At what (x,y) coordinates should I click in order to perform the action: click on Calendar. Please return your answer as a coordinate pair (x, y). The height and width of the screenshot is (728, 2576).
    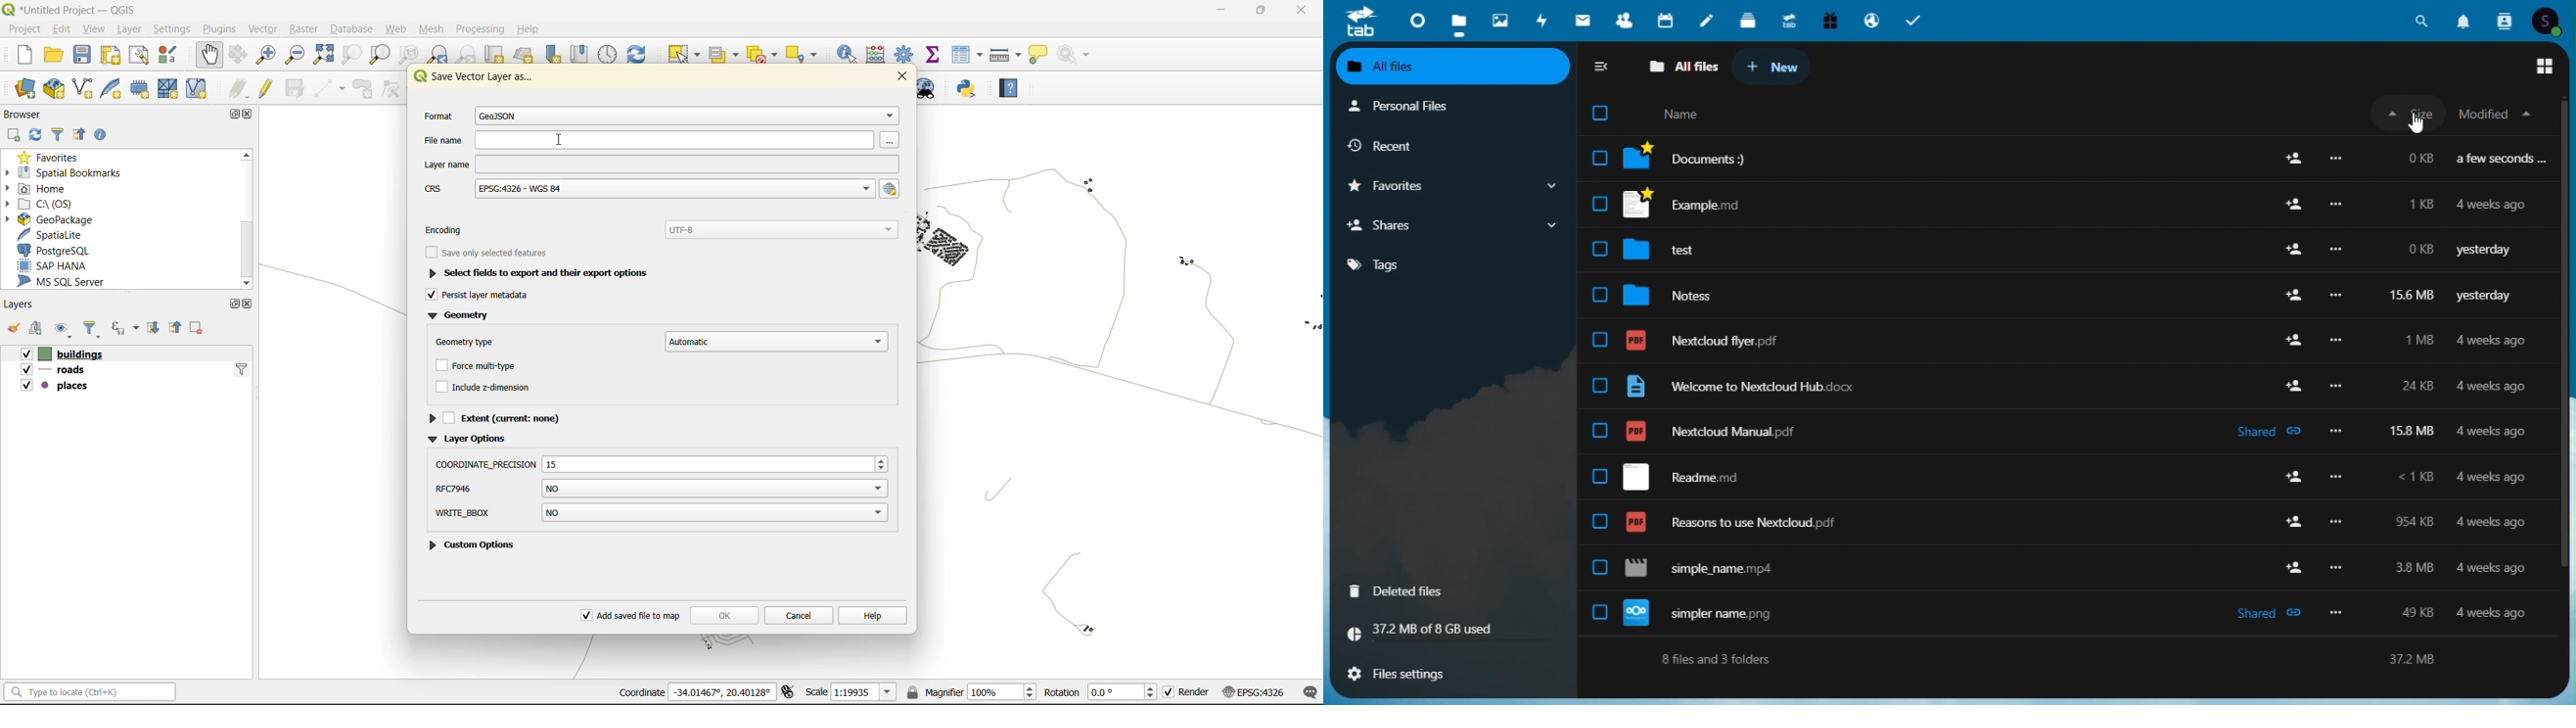
    Looking at the image, I should click on (1669, 21).